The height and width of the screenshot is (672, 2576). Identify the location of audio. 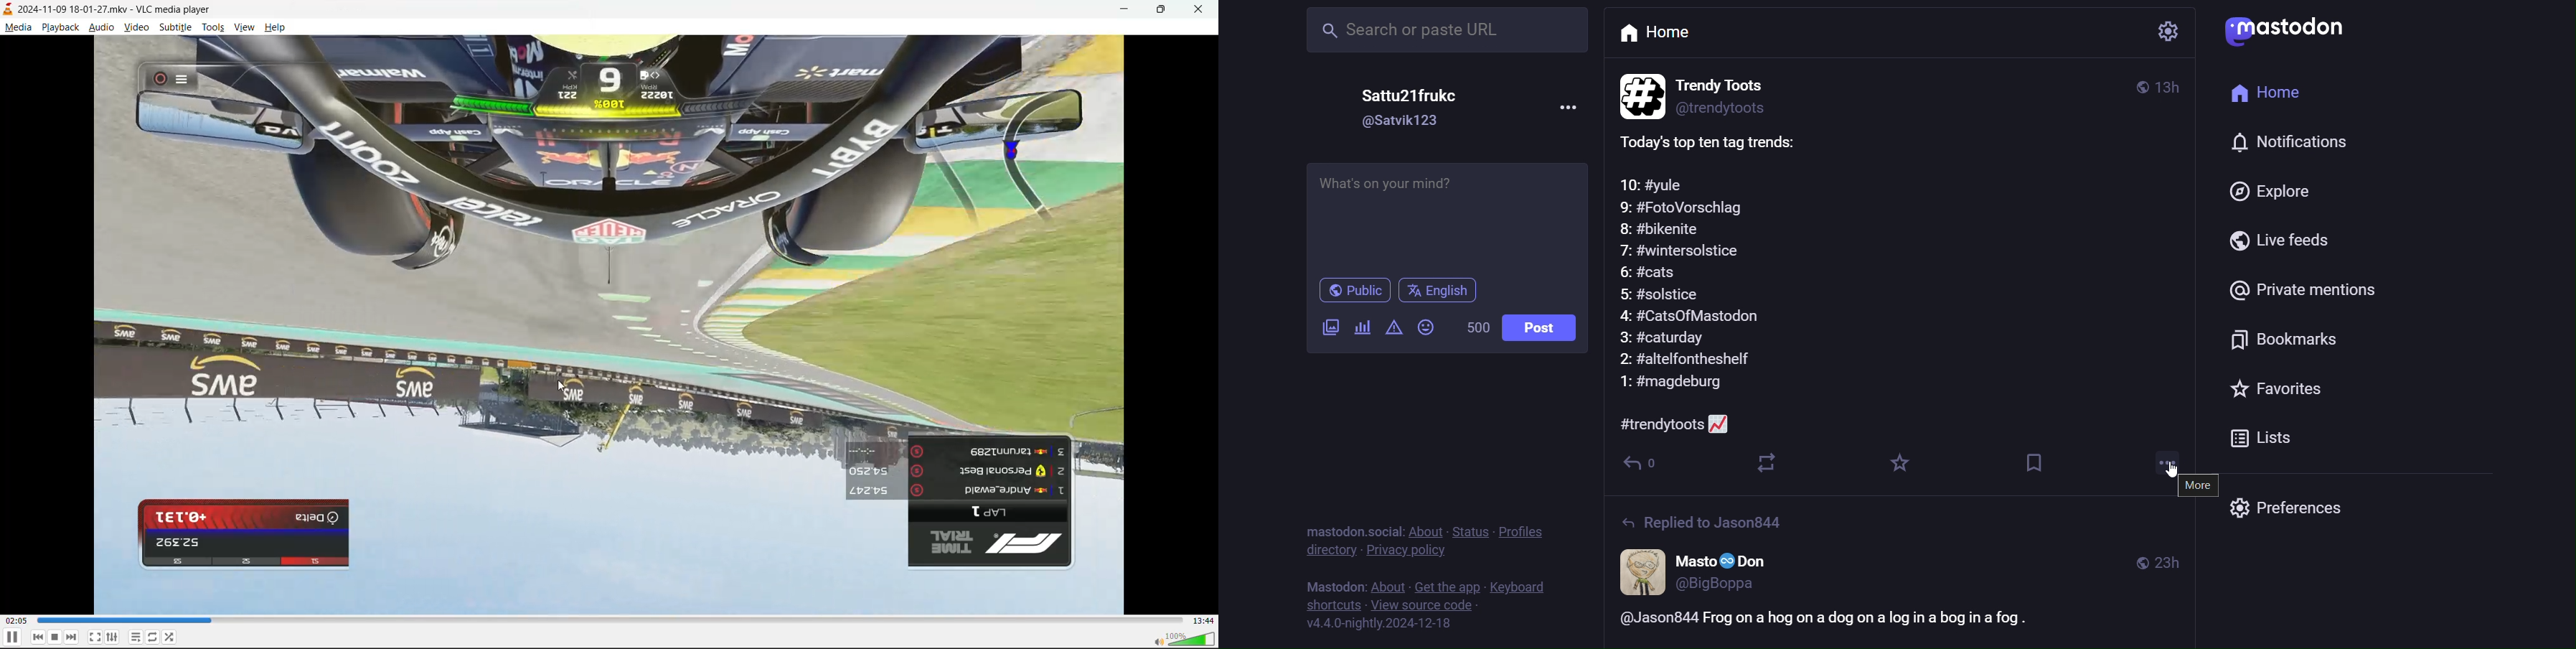
(101, 29).